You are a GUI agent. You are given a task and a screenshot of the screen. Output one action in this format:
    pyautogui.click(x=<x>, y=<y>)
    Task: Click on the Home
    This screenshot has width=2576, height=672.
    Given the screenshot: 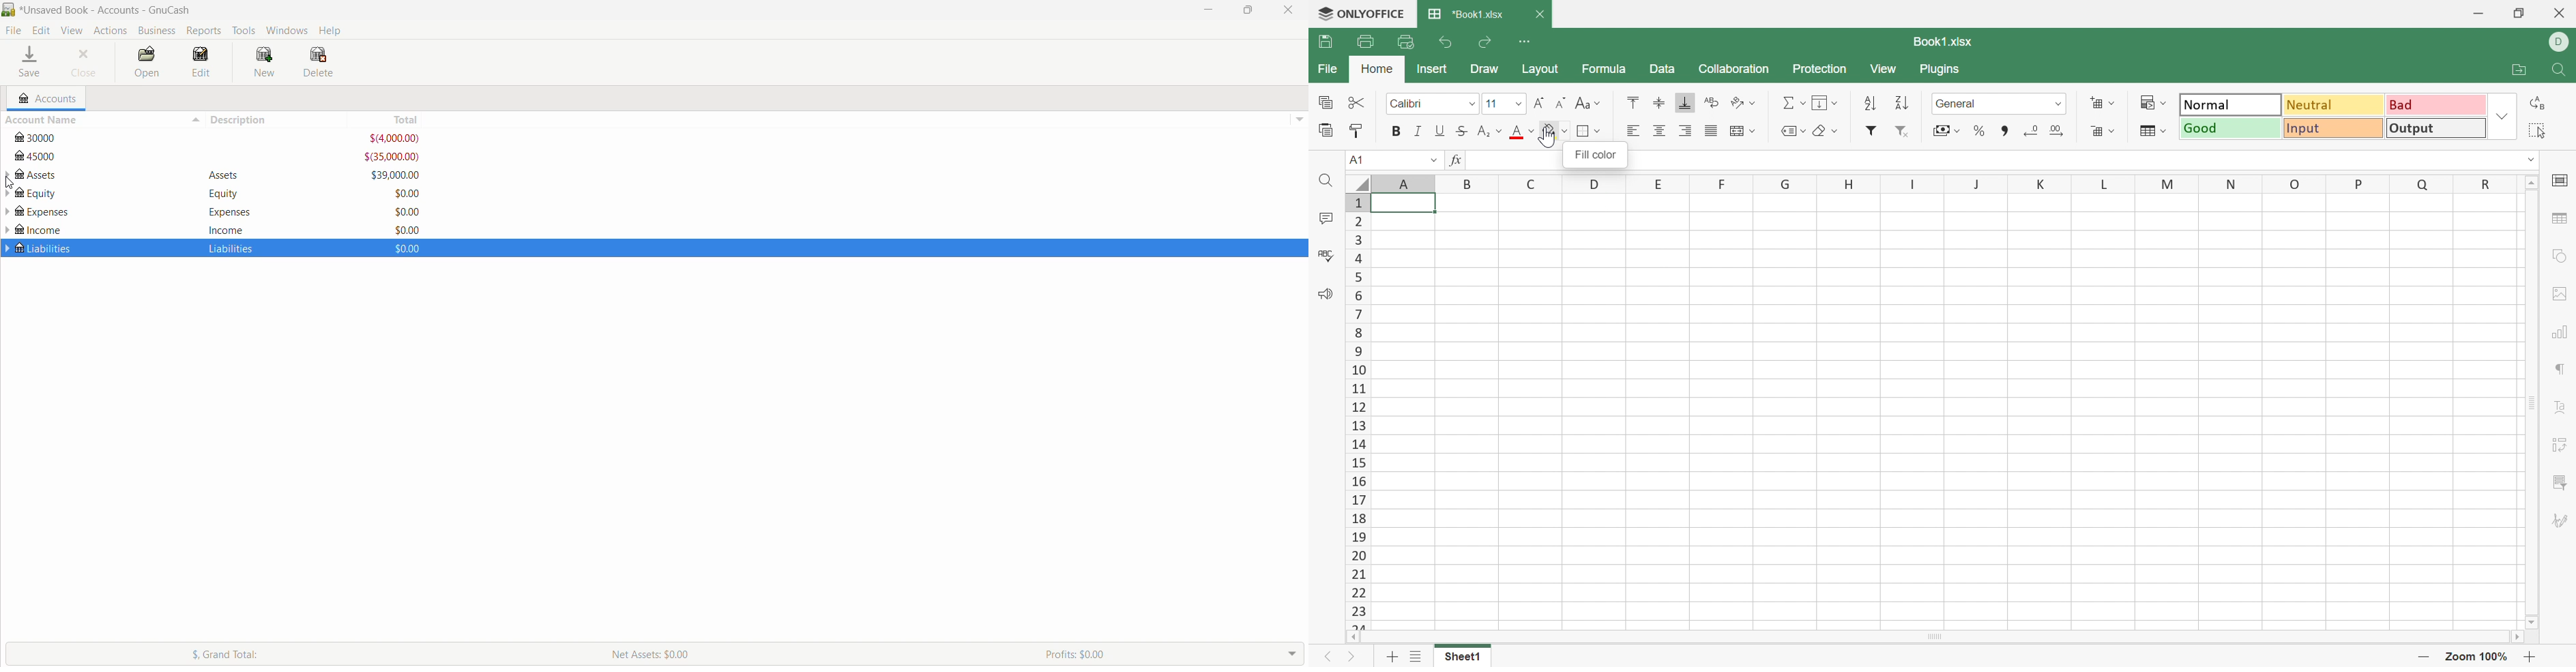 What is the action you would take?
    pyautogui.click(x=1377, y=67)
    